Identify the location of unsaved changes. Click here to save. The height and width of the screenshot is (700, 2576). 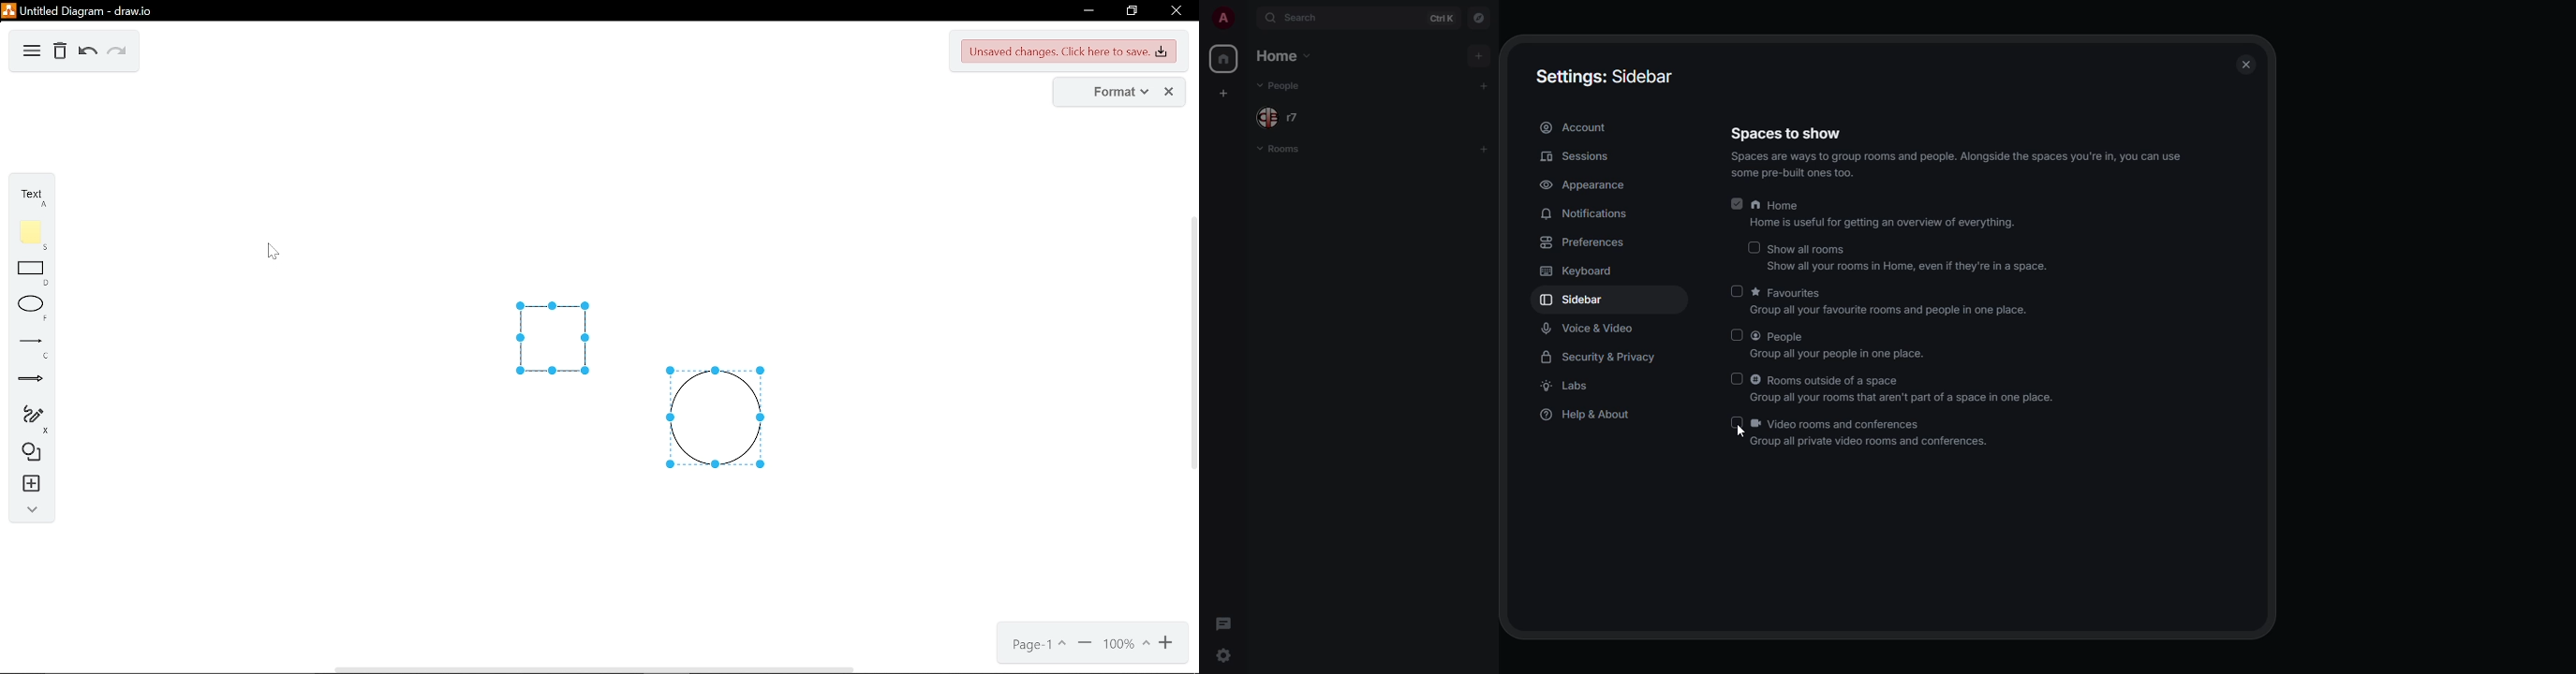
(1067, 52).